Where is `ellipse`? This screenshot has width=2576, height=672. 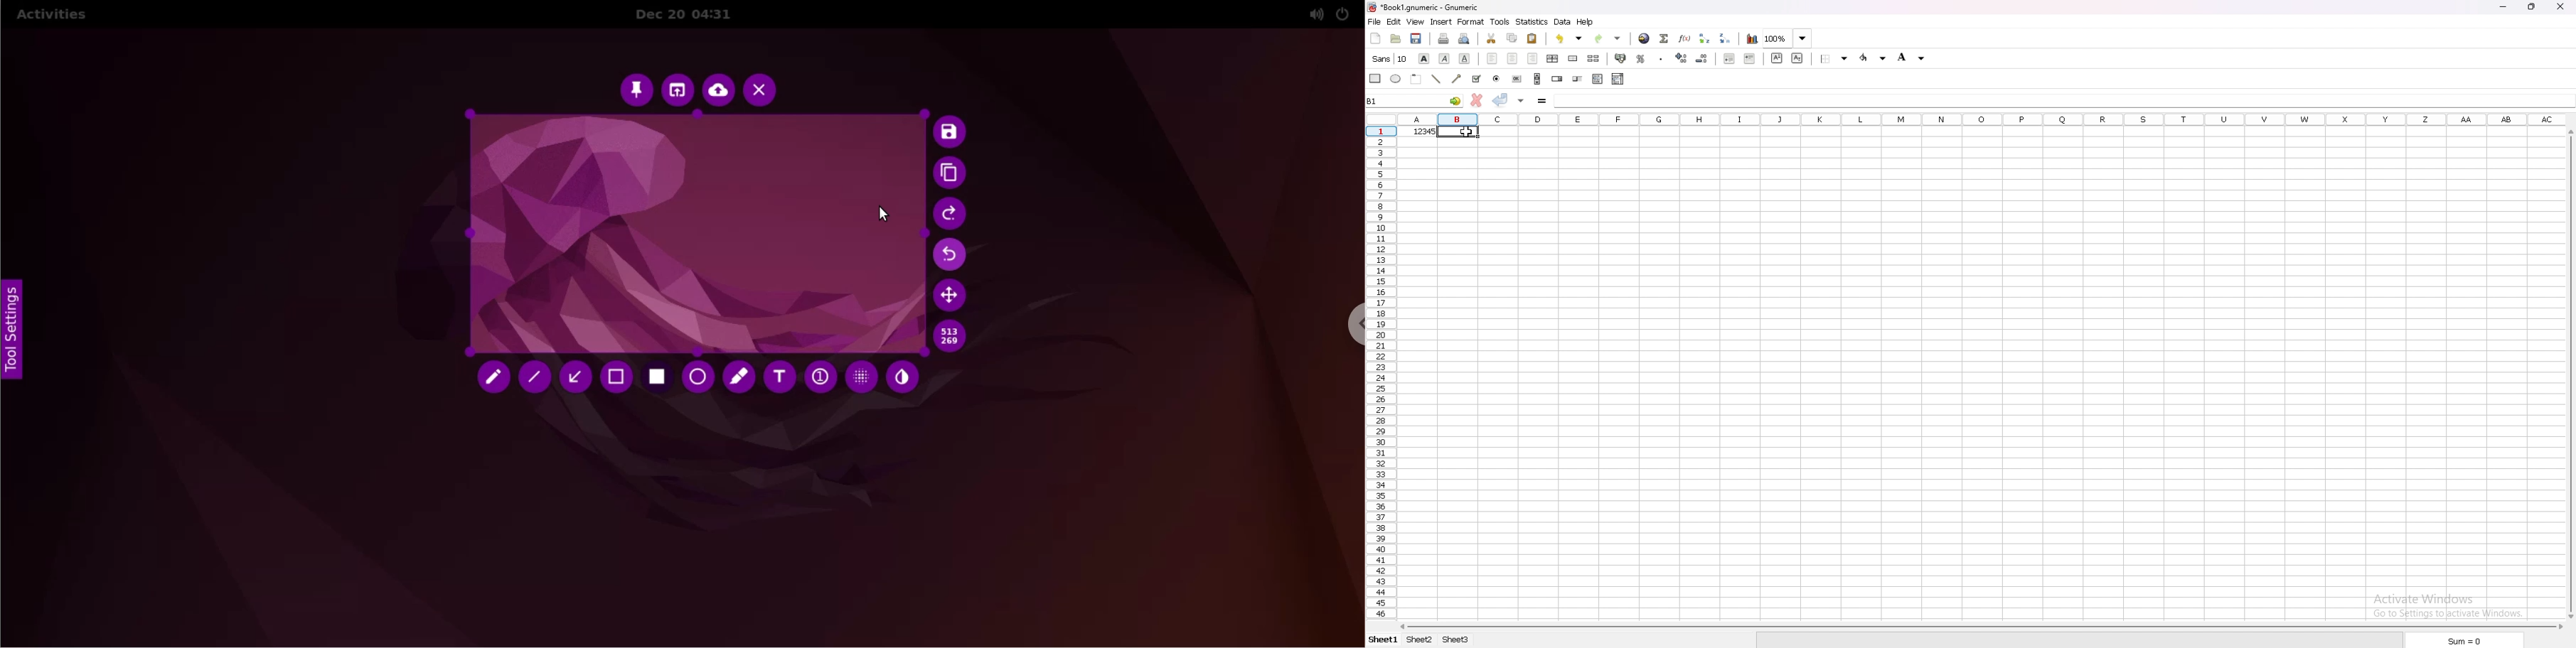 ellipse is located at coordinates (1396, 79).